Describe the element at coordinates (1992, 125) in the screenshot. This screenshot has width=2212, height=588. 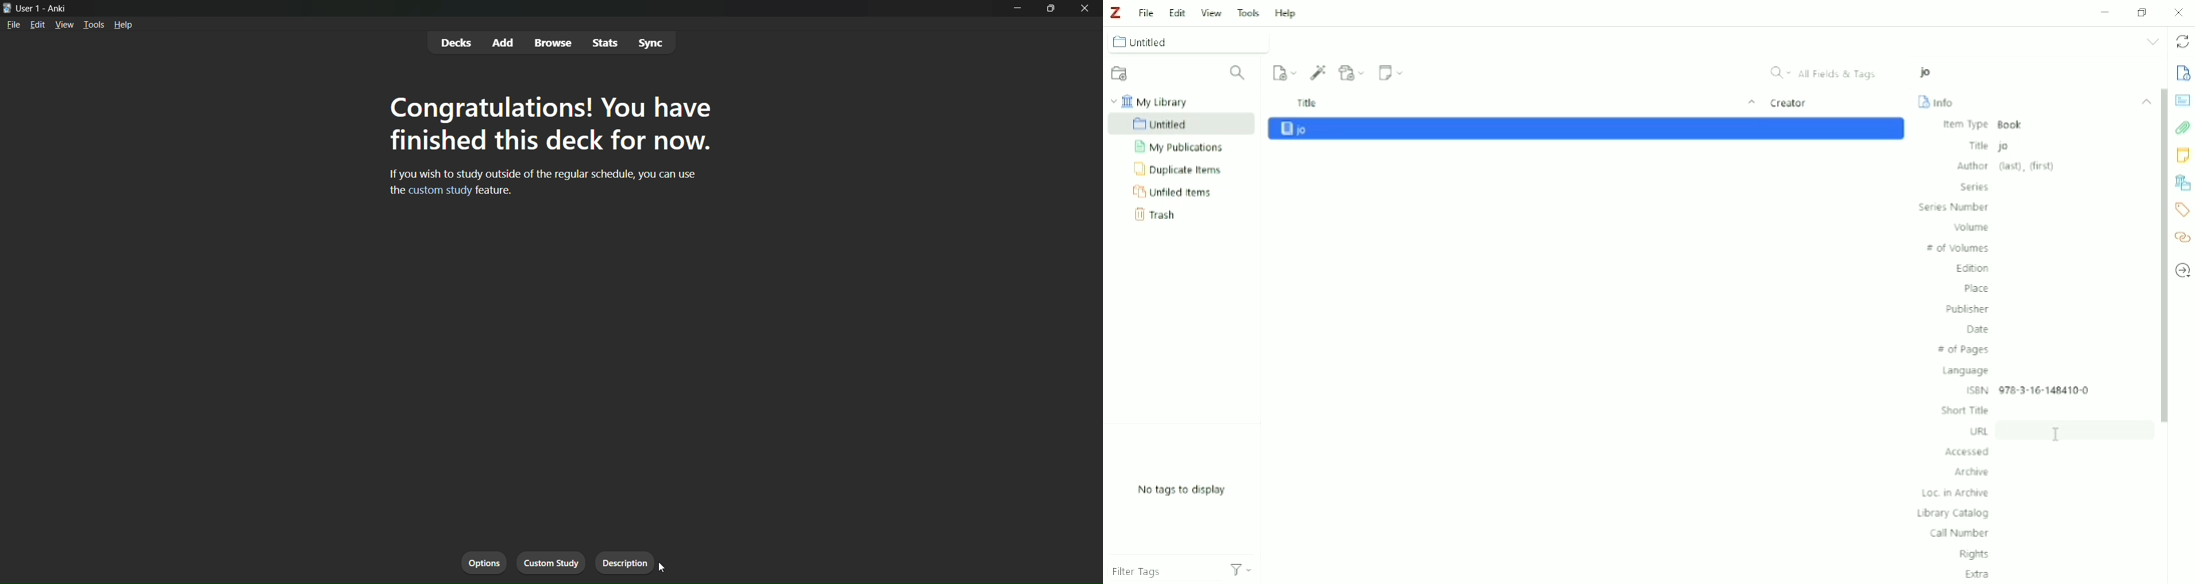
I see `Item Type Book` at that location.